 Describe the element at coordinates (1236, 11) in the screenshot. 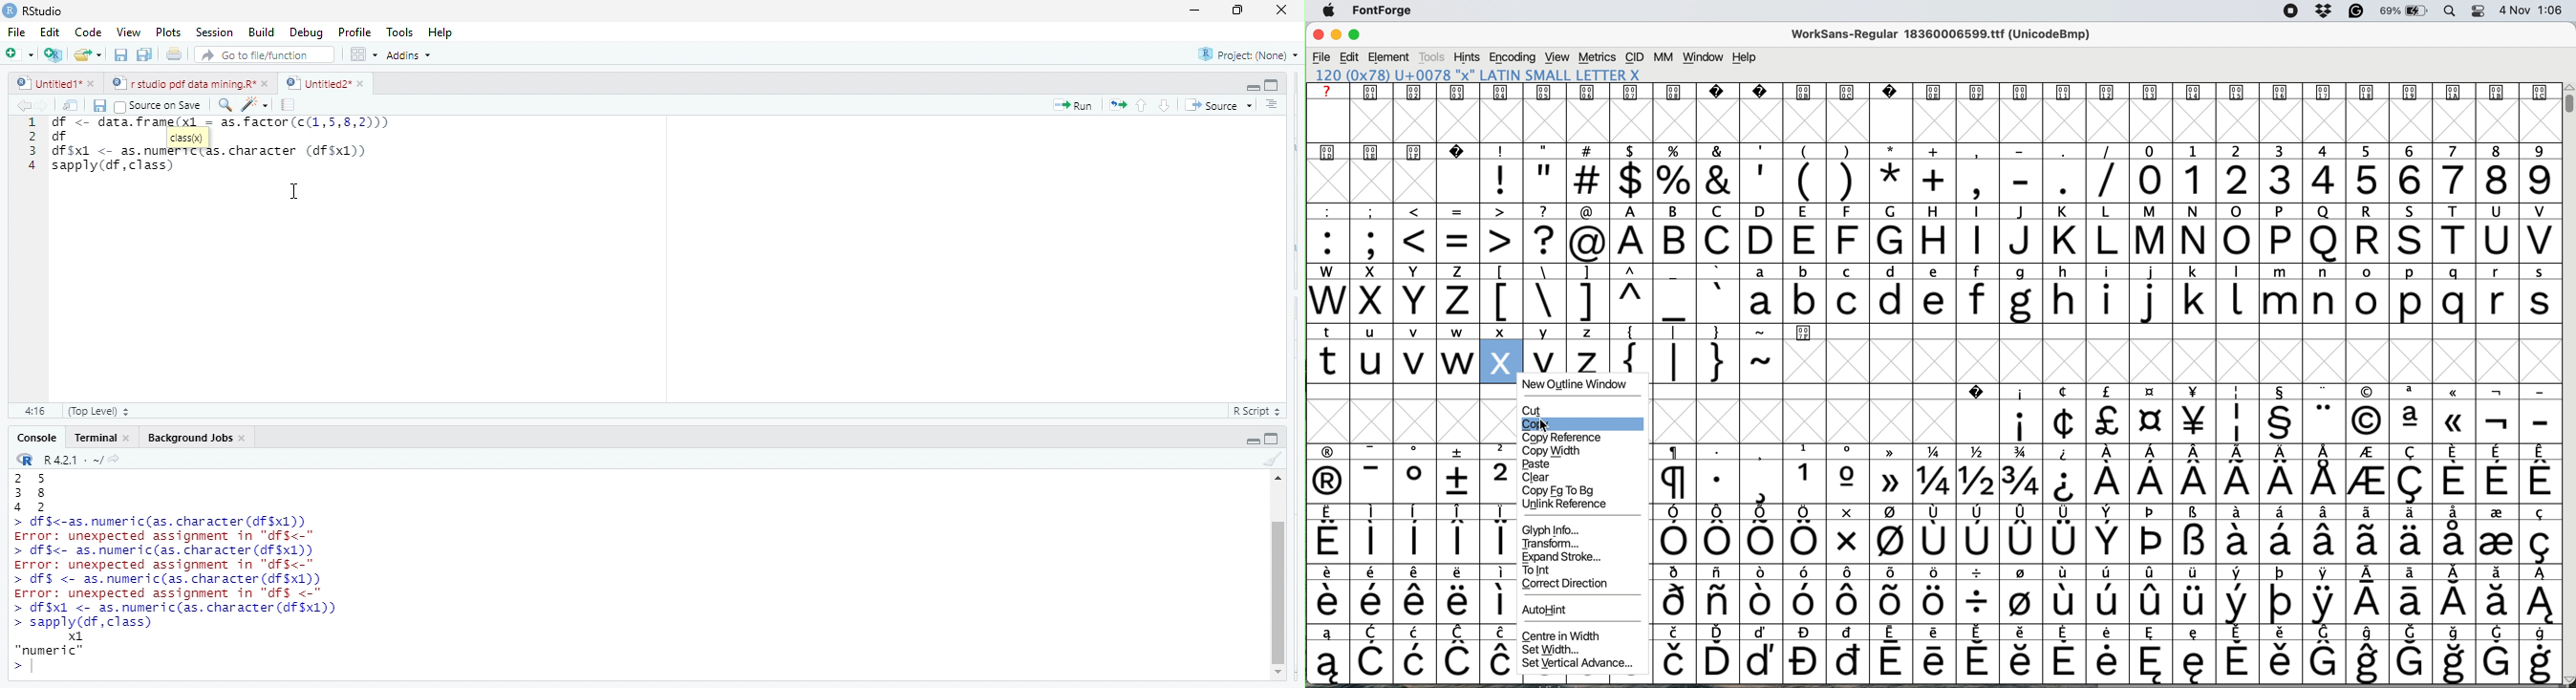

I see `maximize` at that location.